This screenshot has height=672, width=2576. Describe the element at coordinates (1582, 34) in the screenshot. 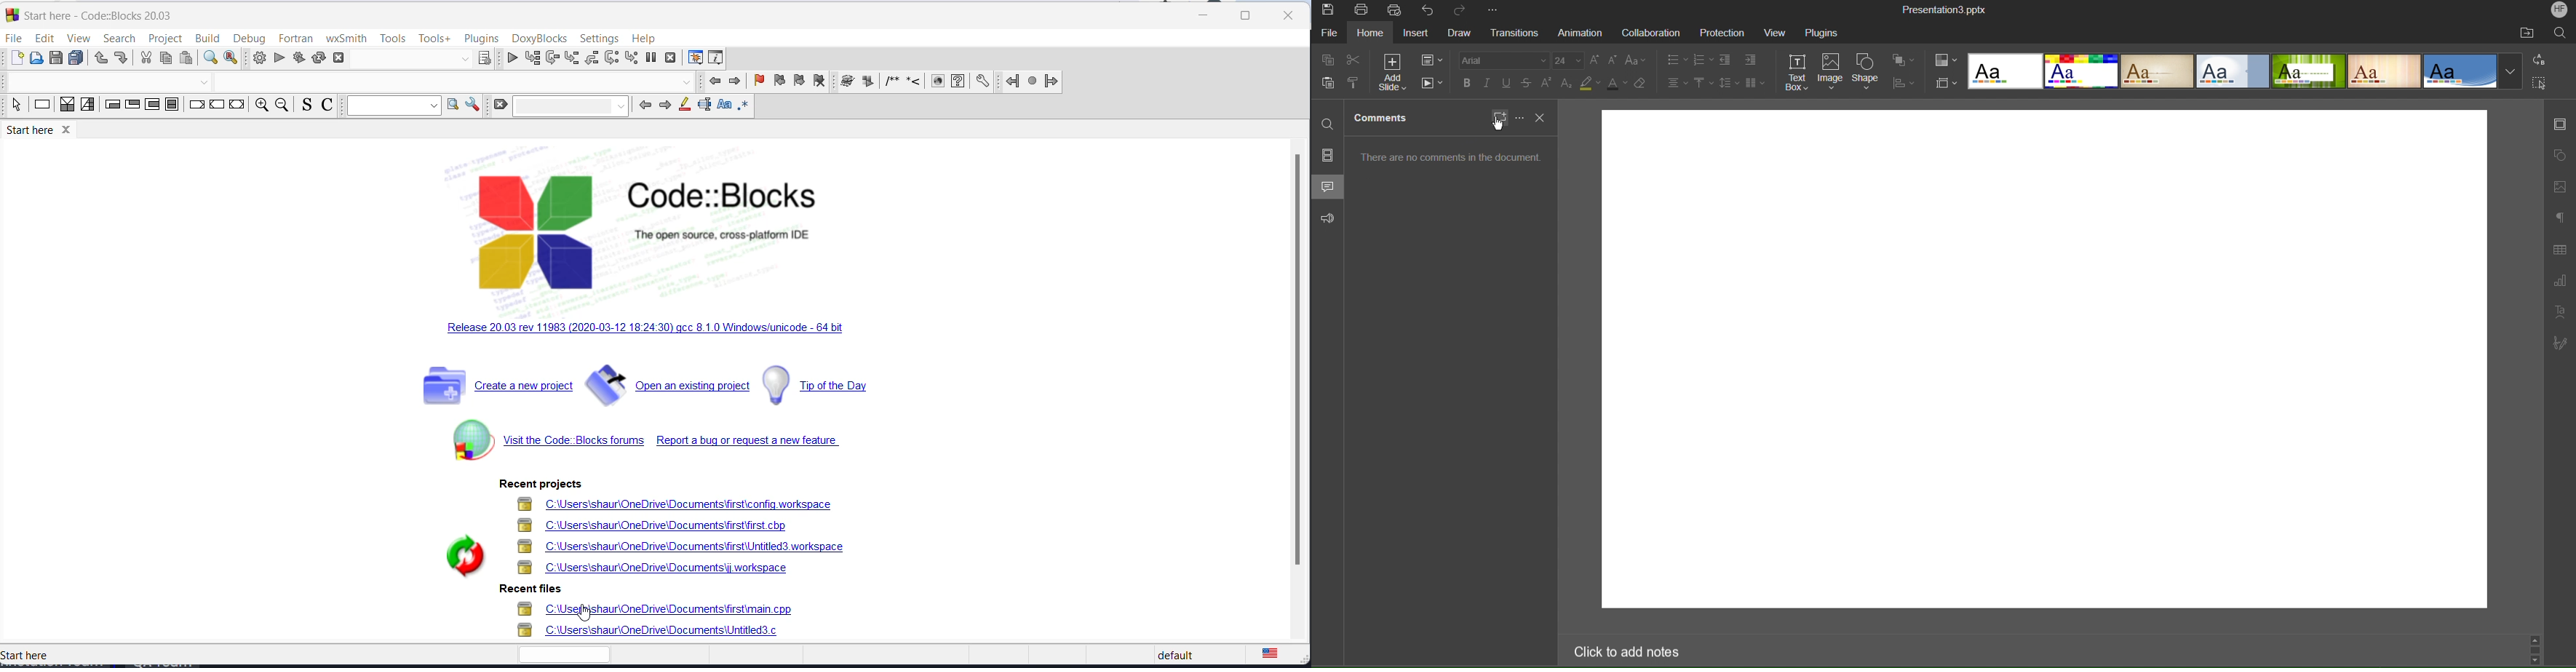

I see `Animation` at that location.